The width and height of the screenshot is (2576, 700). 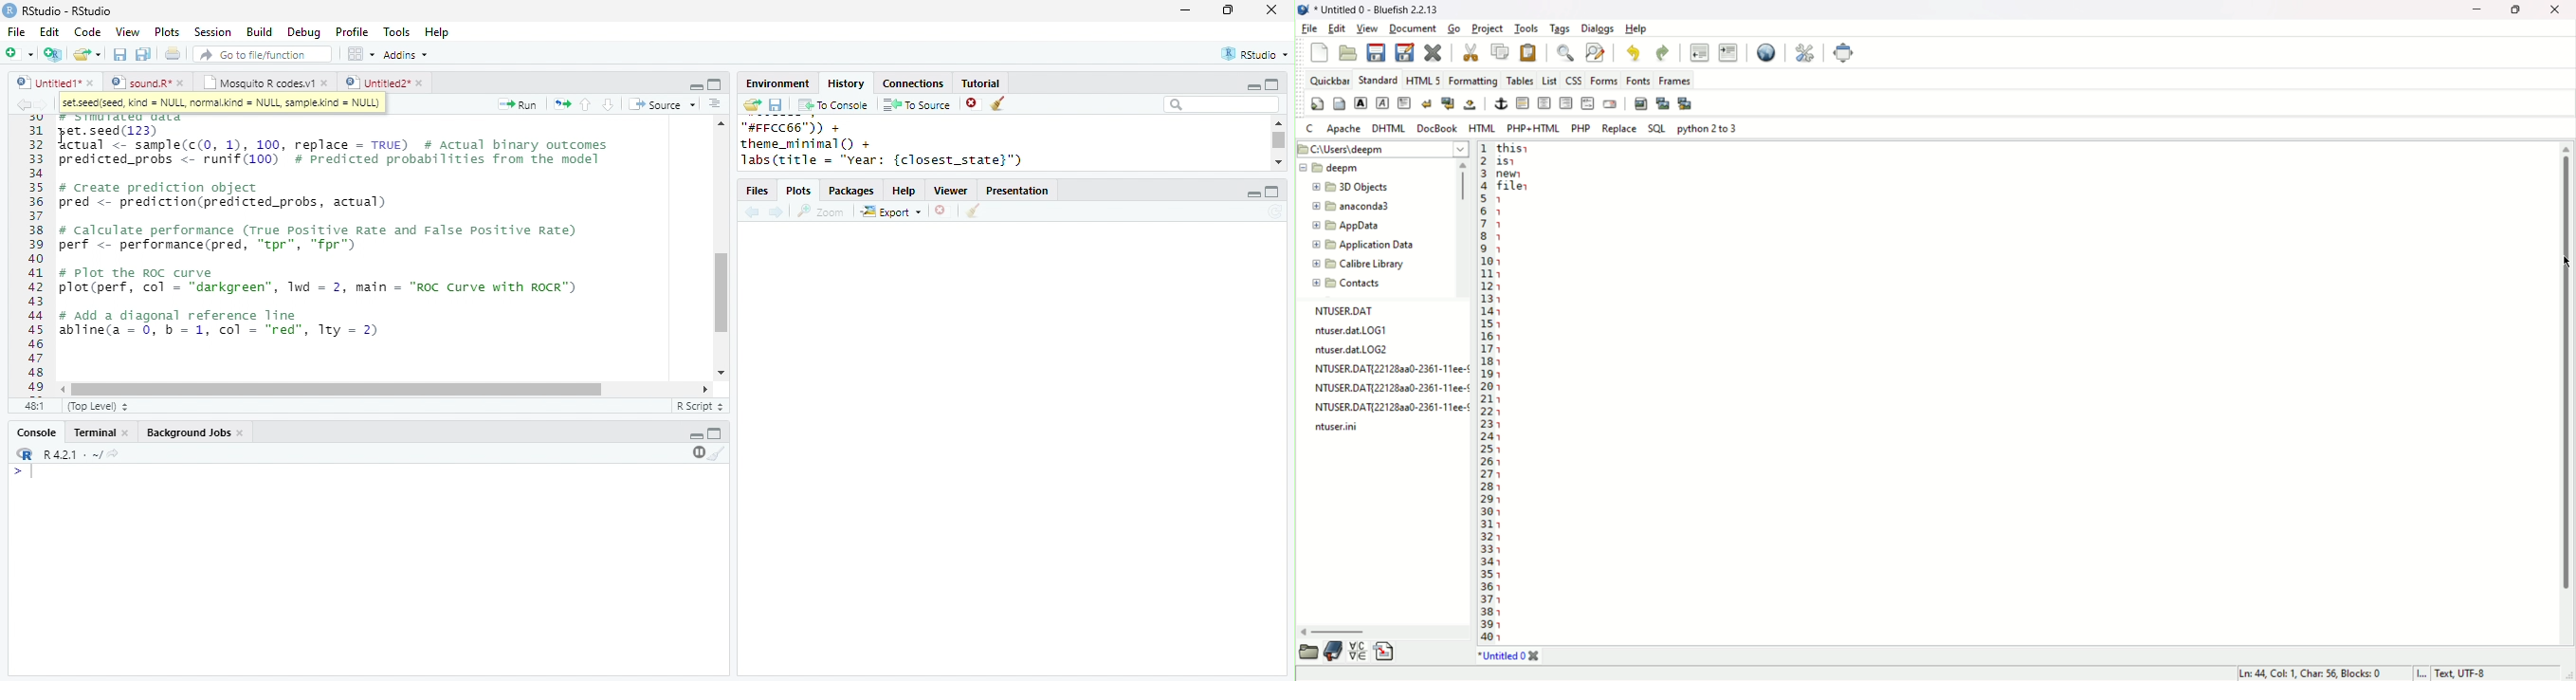 What do you see at coordinates (337, 390) in the screenshot?
I see `scroll bar` at bounding box center [337, 390].